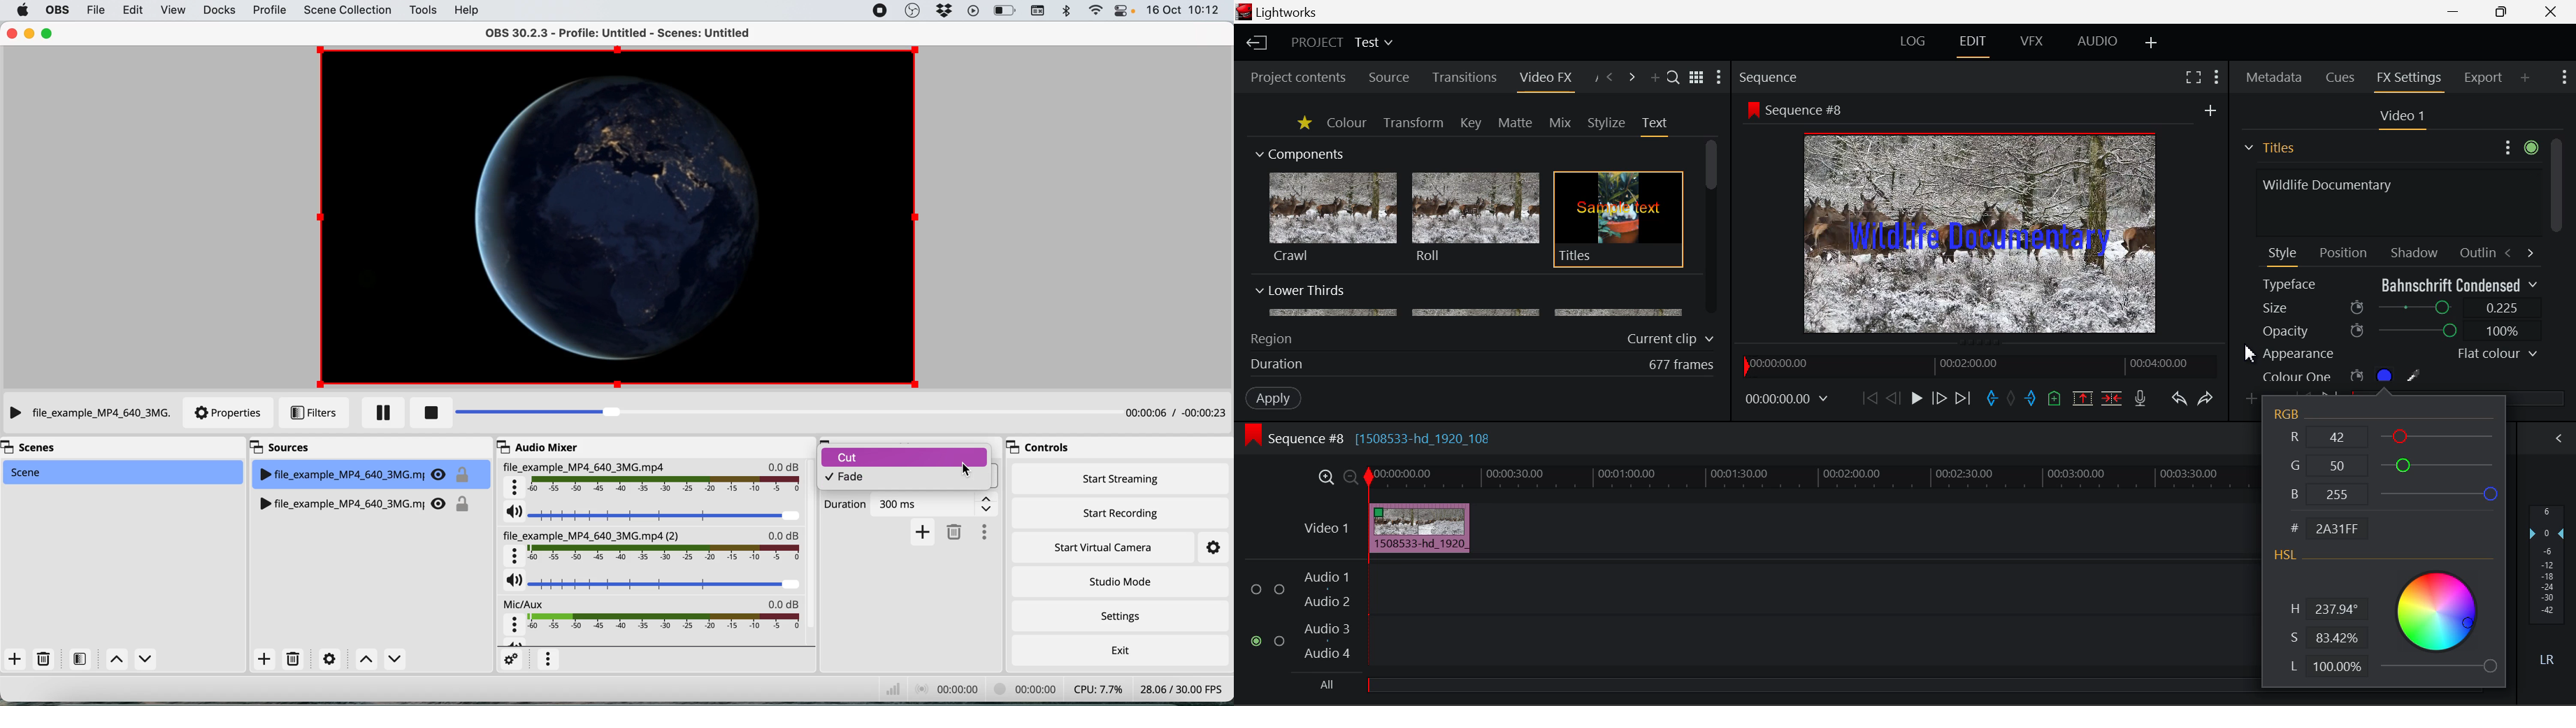 Image resolution: width=2576 pixels, height=728 pixels. Describe the element at coordinates (890, 689) in the screenshot. I see `network` at that location.